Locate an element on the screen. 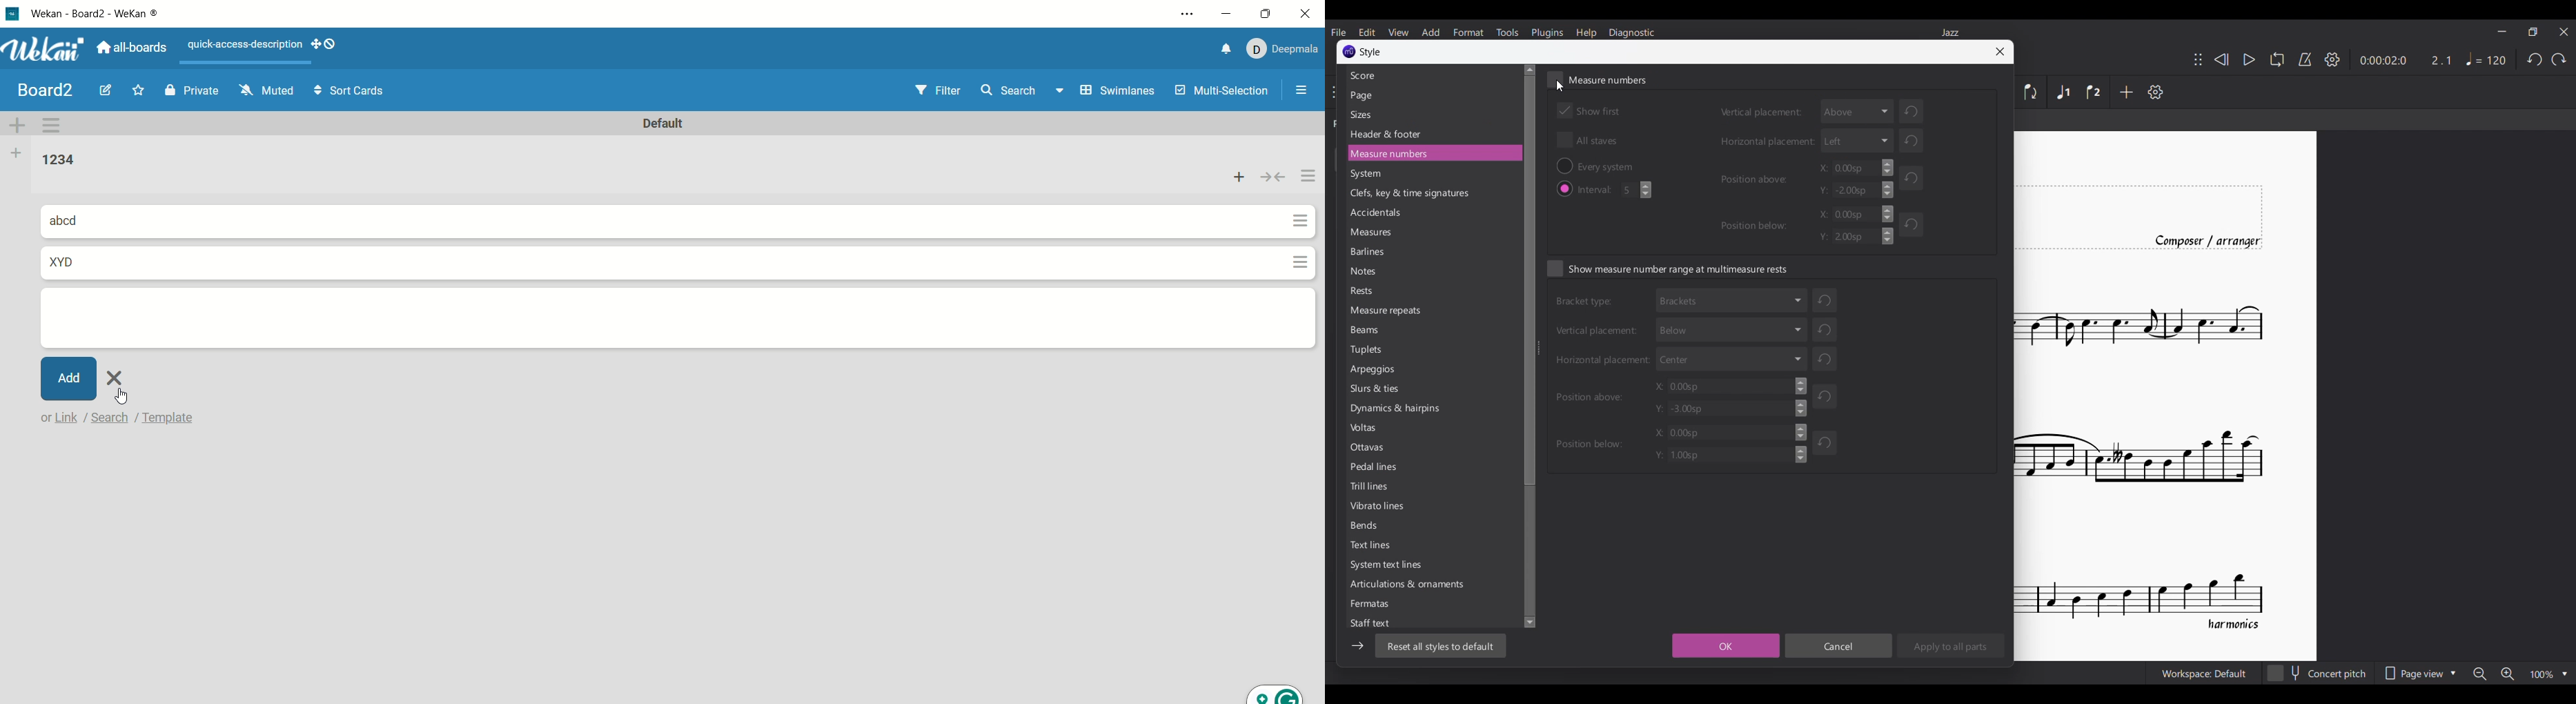  Apply to all parts is located at coordinates (1951, 645).